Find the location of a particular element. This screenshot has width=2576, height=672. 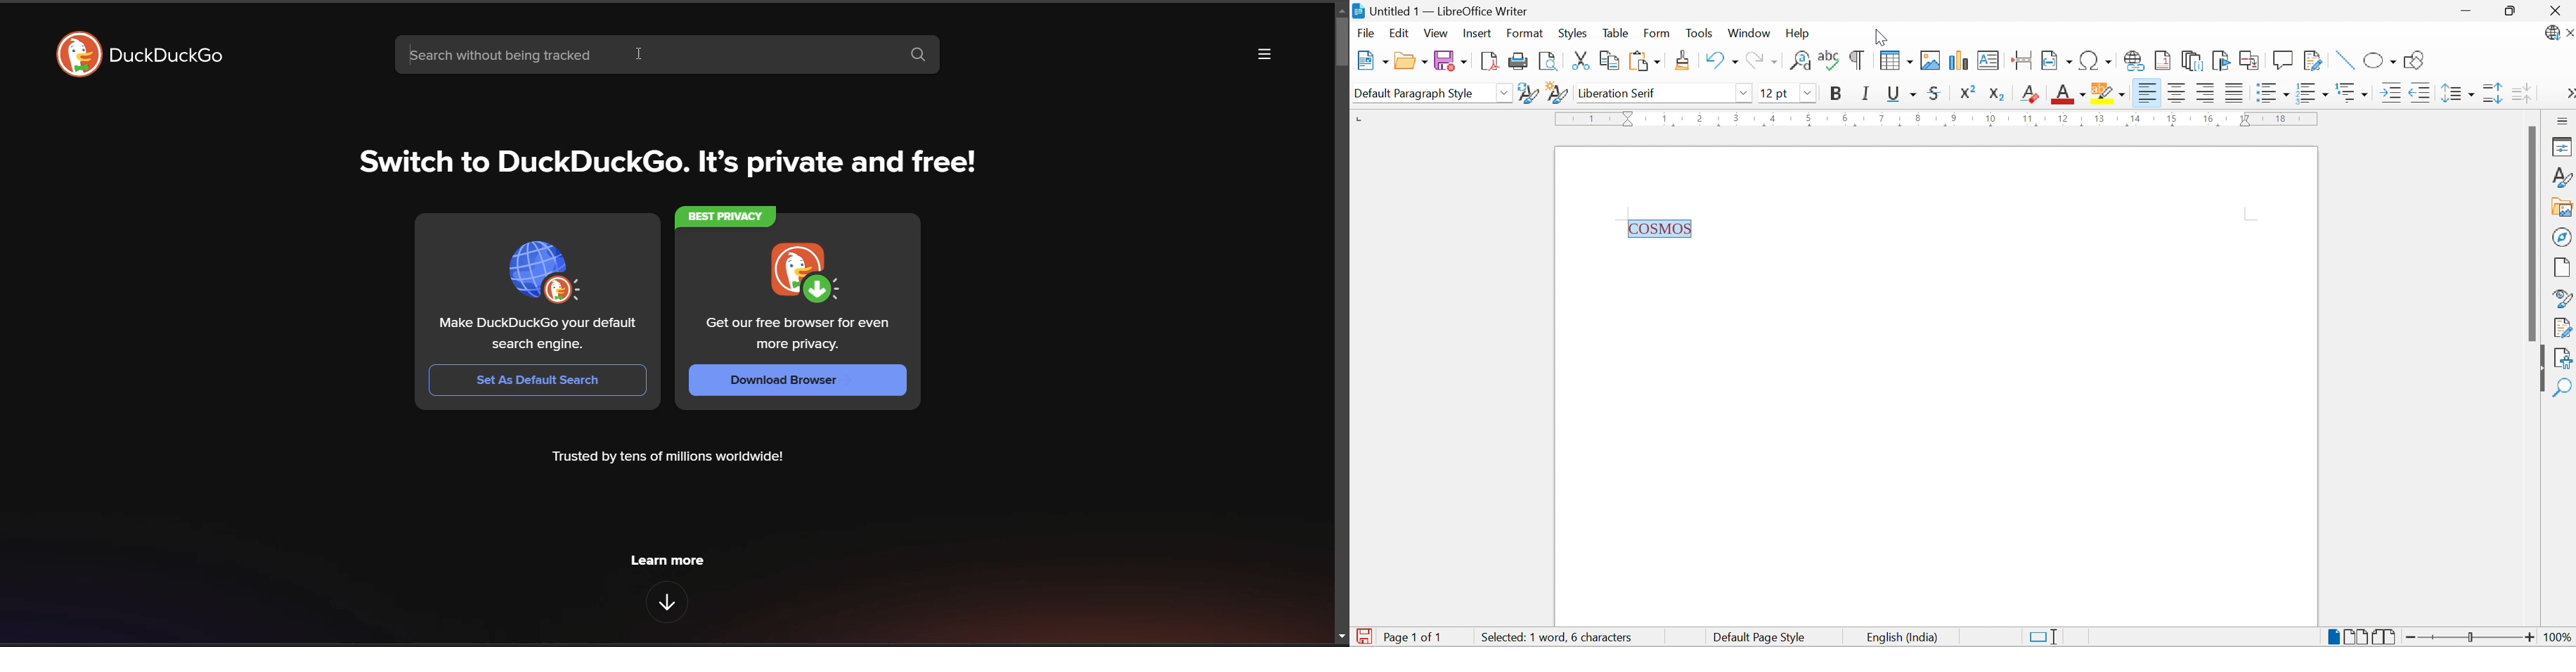

Trusted by tens of millions worldwide! is located at coordinates (670, 459).